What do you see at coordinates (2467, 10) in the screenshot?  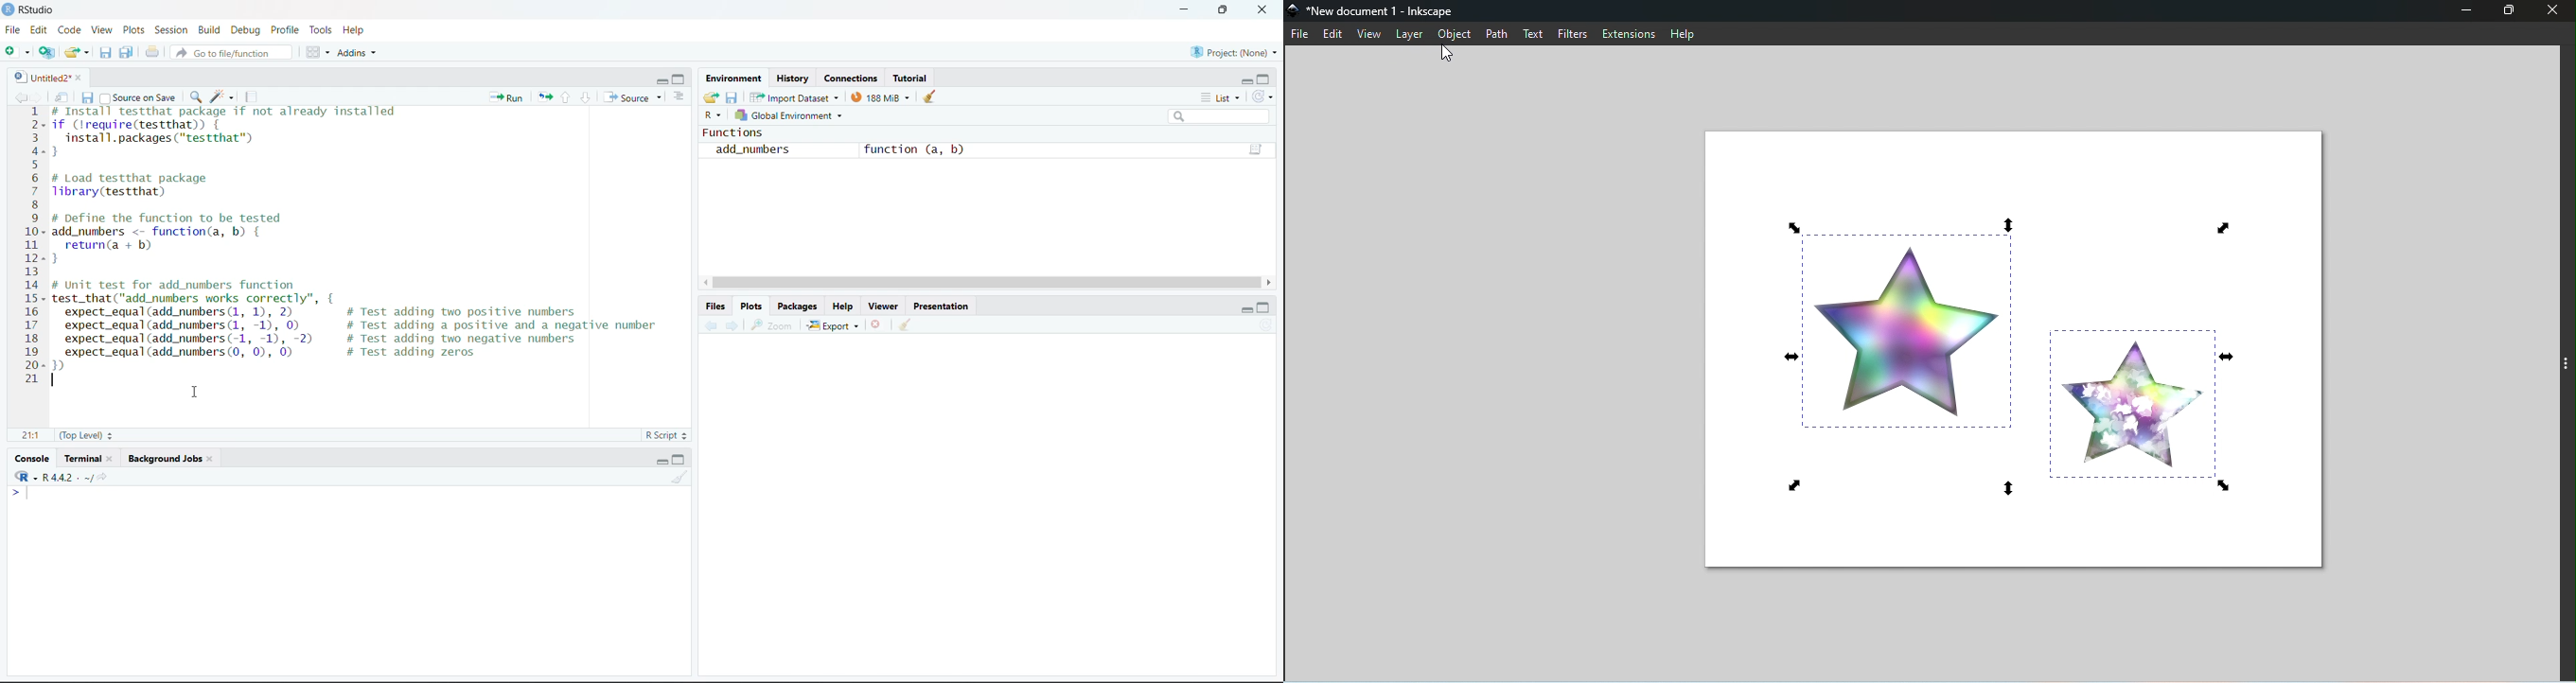 I see `Minimize` at bounding box center [2467, 10].